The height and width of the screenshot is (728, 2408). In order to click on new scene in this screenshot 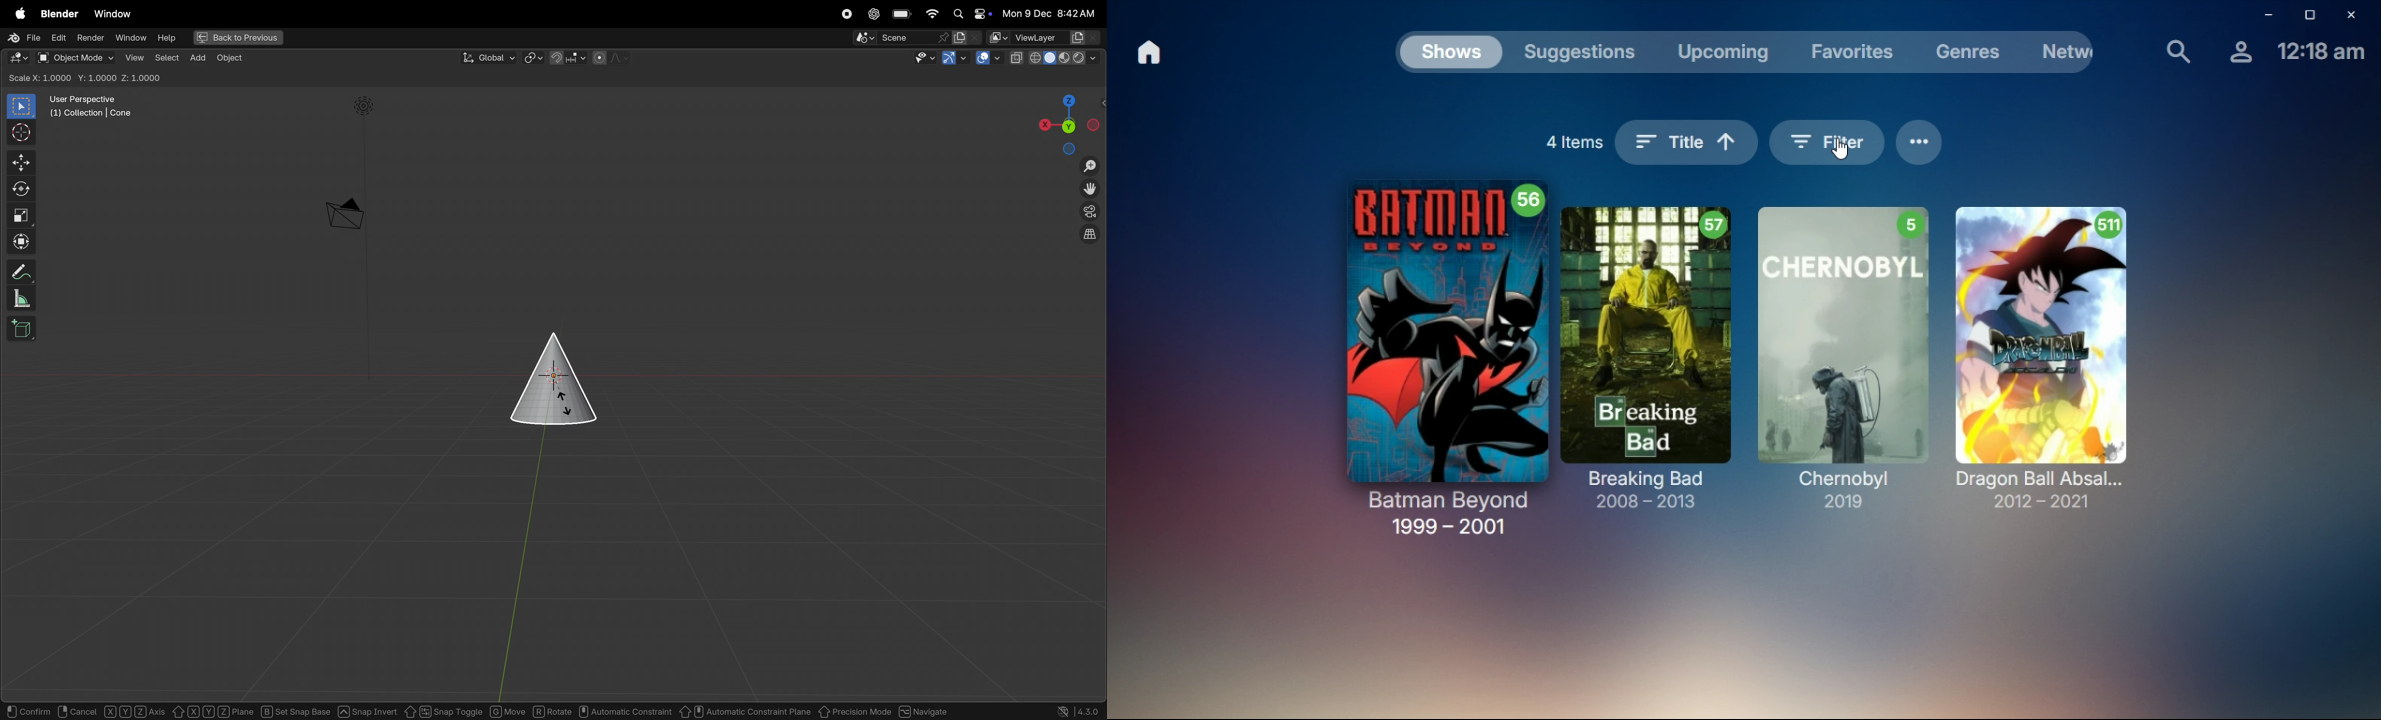, I will do `click(966, 37)`.